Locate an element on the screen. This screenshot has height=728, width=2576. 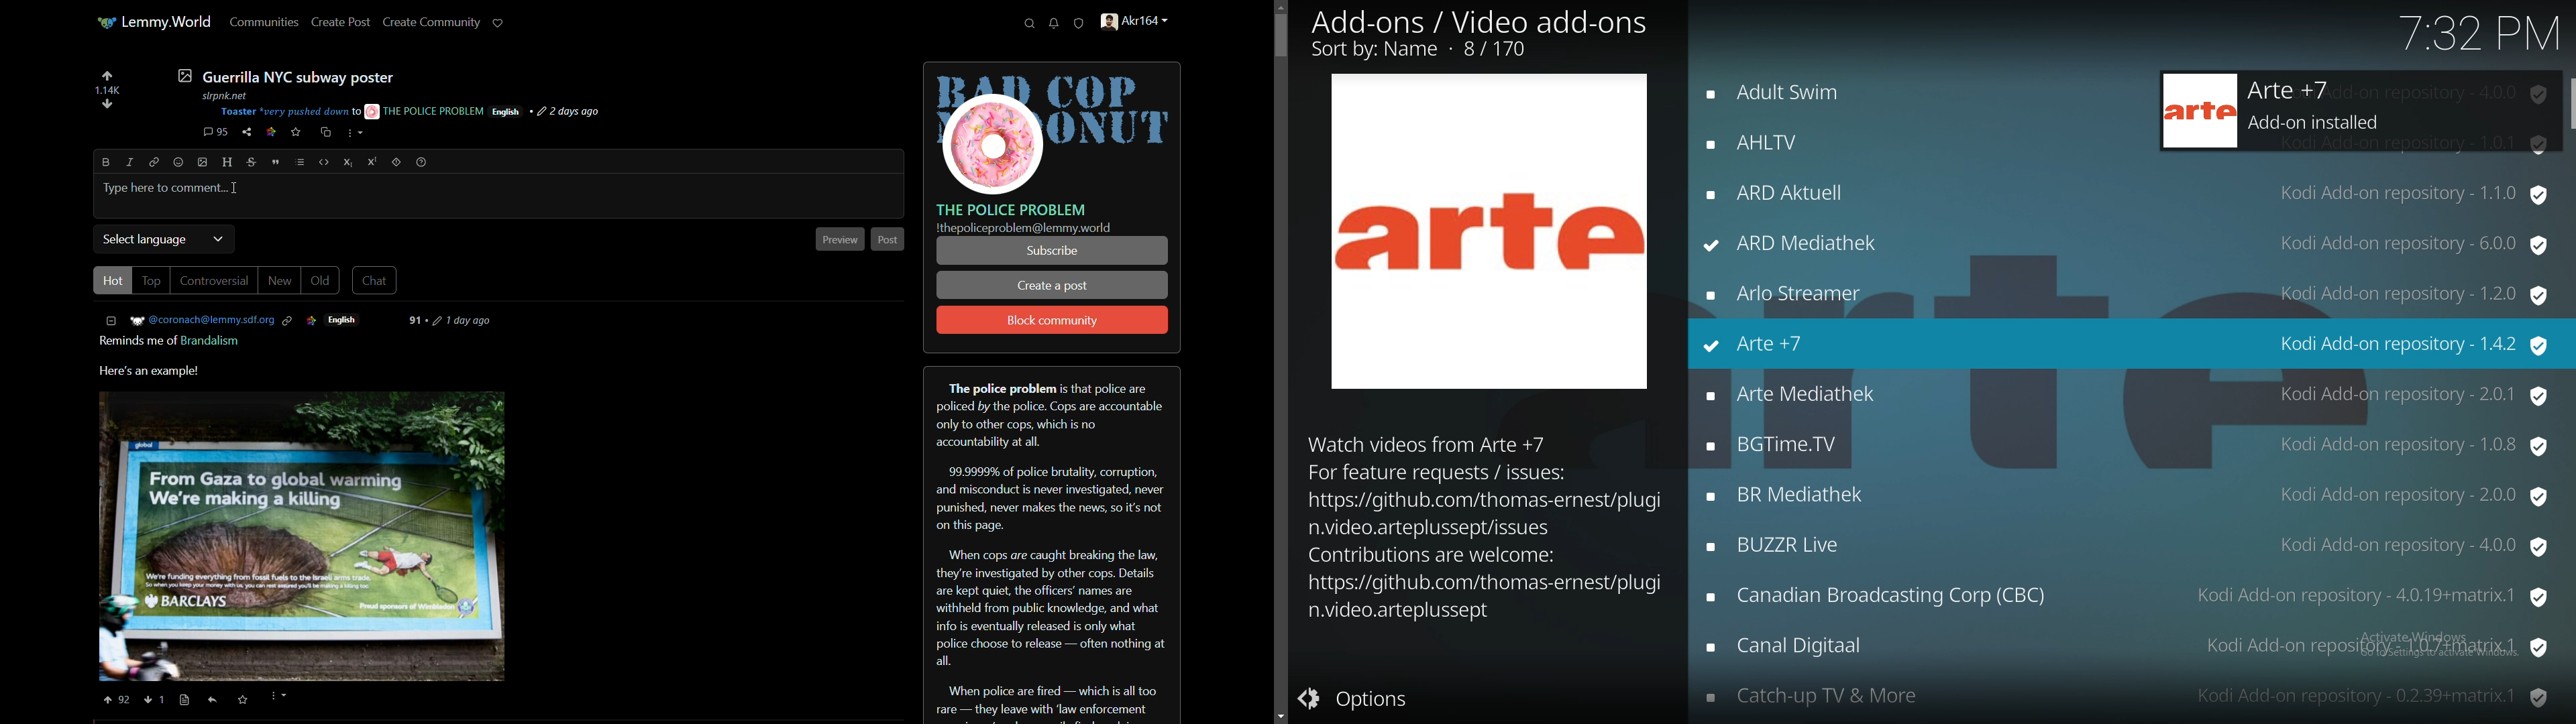
options is located at coordinates (1360, 701).